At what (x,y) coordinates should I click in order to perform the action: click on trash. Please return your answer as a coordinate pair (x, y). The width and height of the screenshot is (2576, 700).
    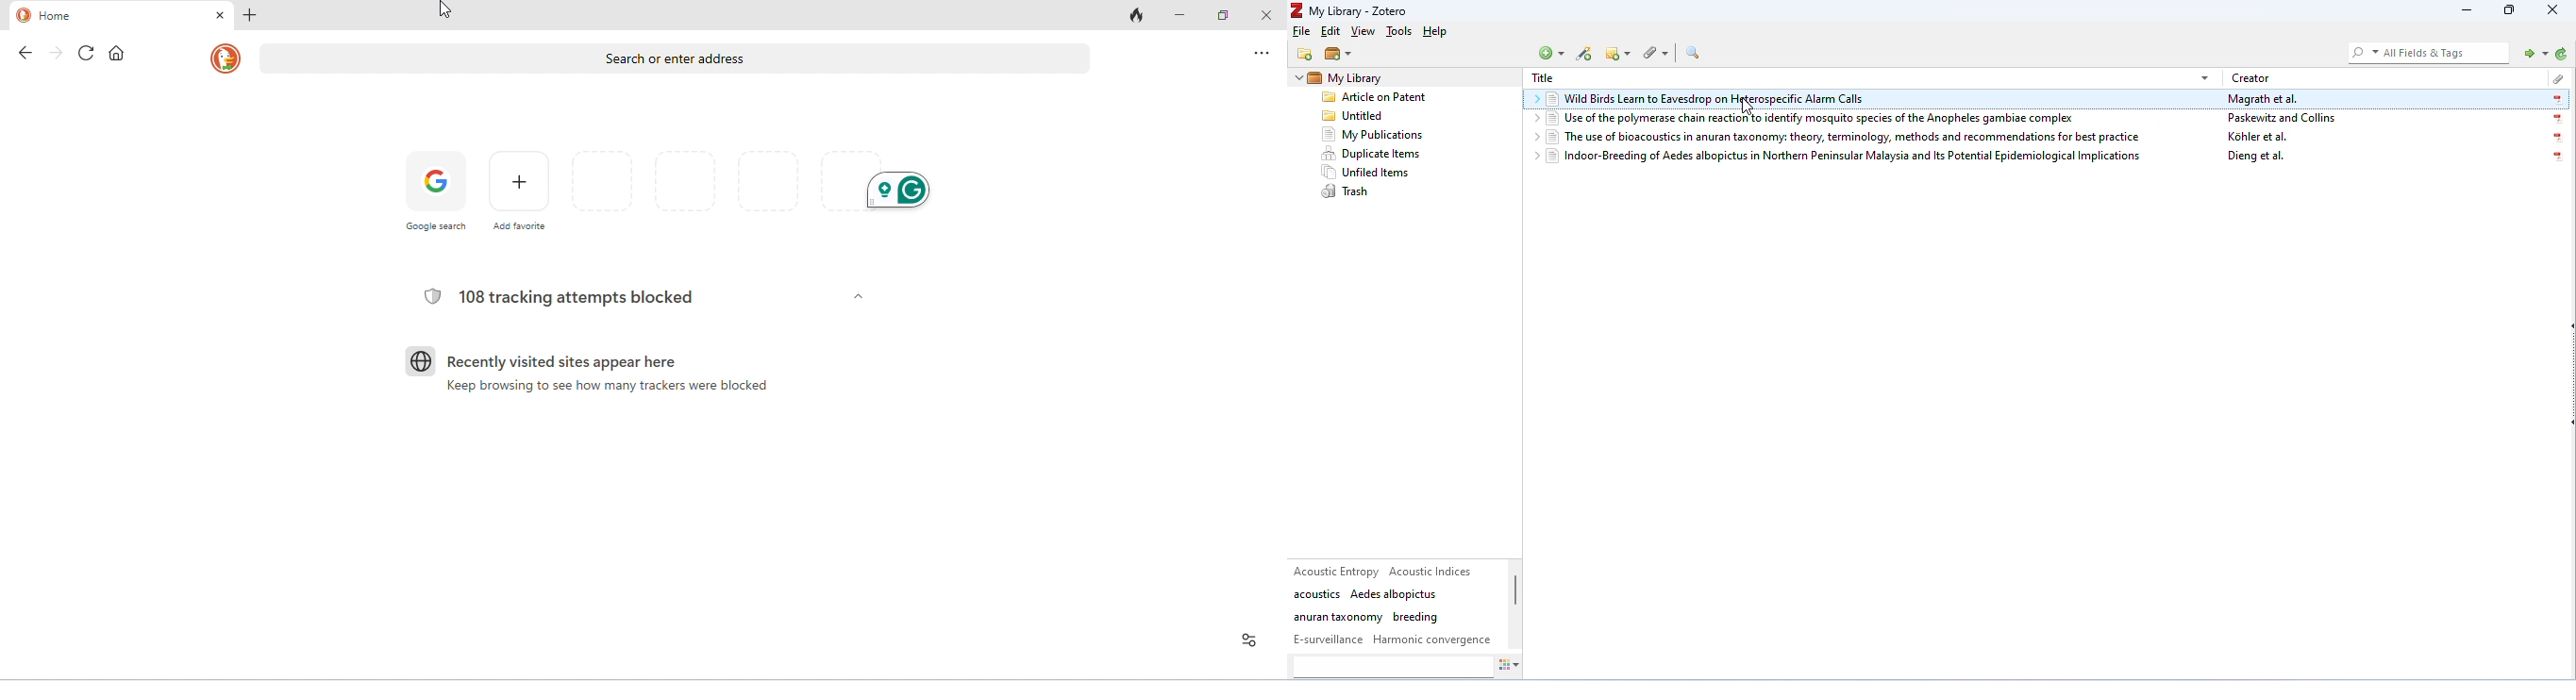
    Looking at the image, I should click on (1347, 191).